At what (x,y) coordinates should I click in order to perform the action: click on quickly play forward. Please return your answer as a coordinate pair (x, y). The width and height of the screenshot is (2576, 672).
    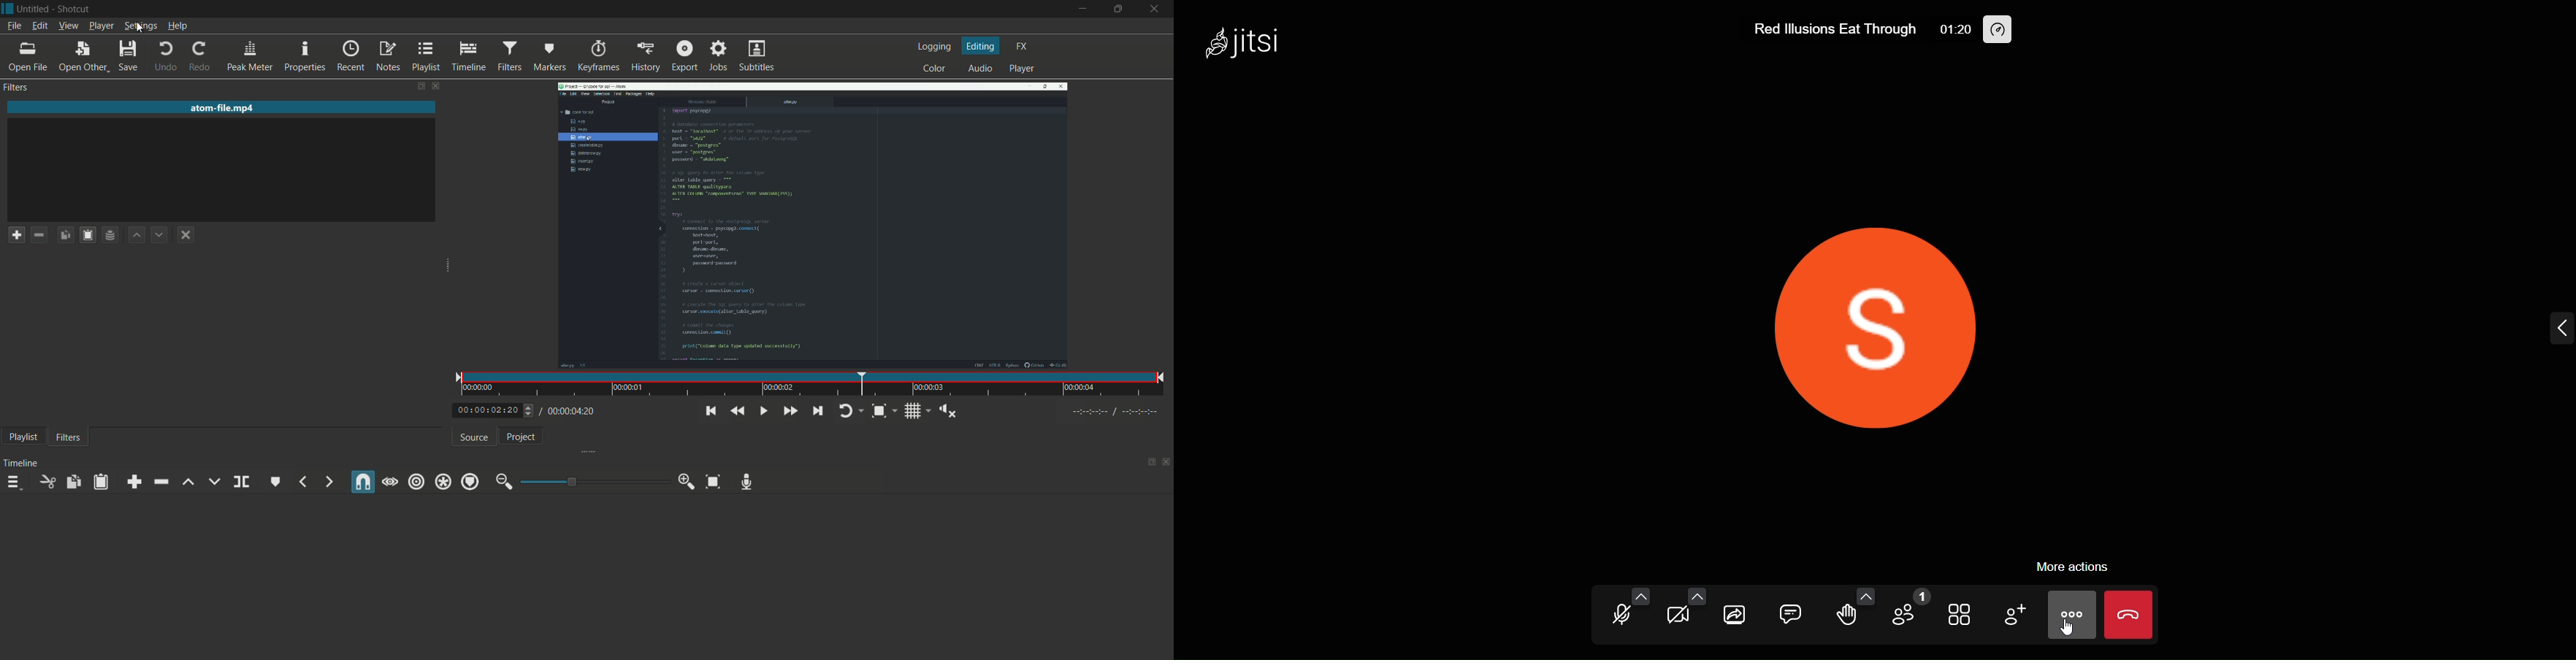
    Looking at the image, I should click on (790, 411).